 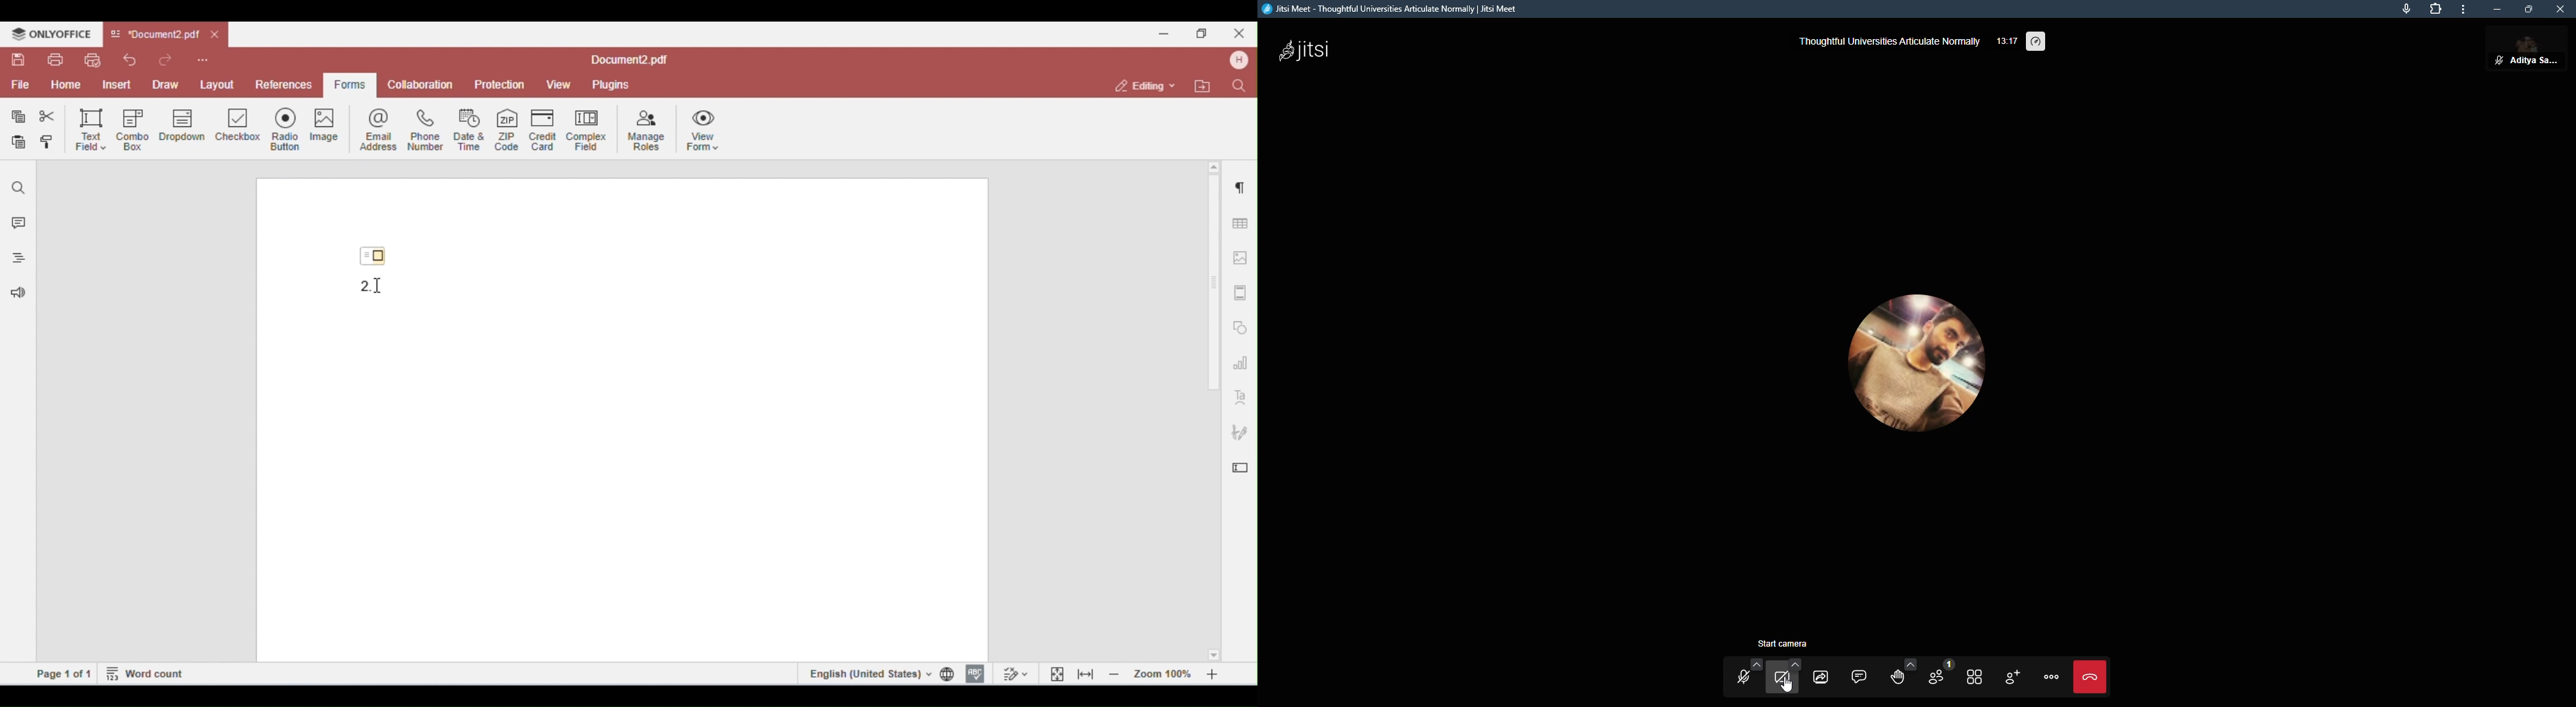 I want to click on start camera, so click(x=1783, y=677).